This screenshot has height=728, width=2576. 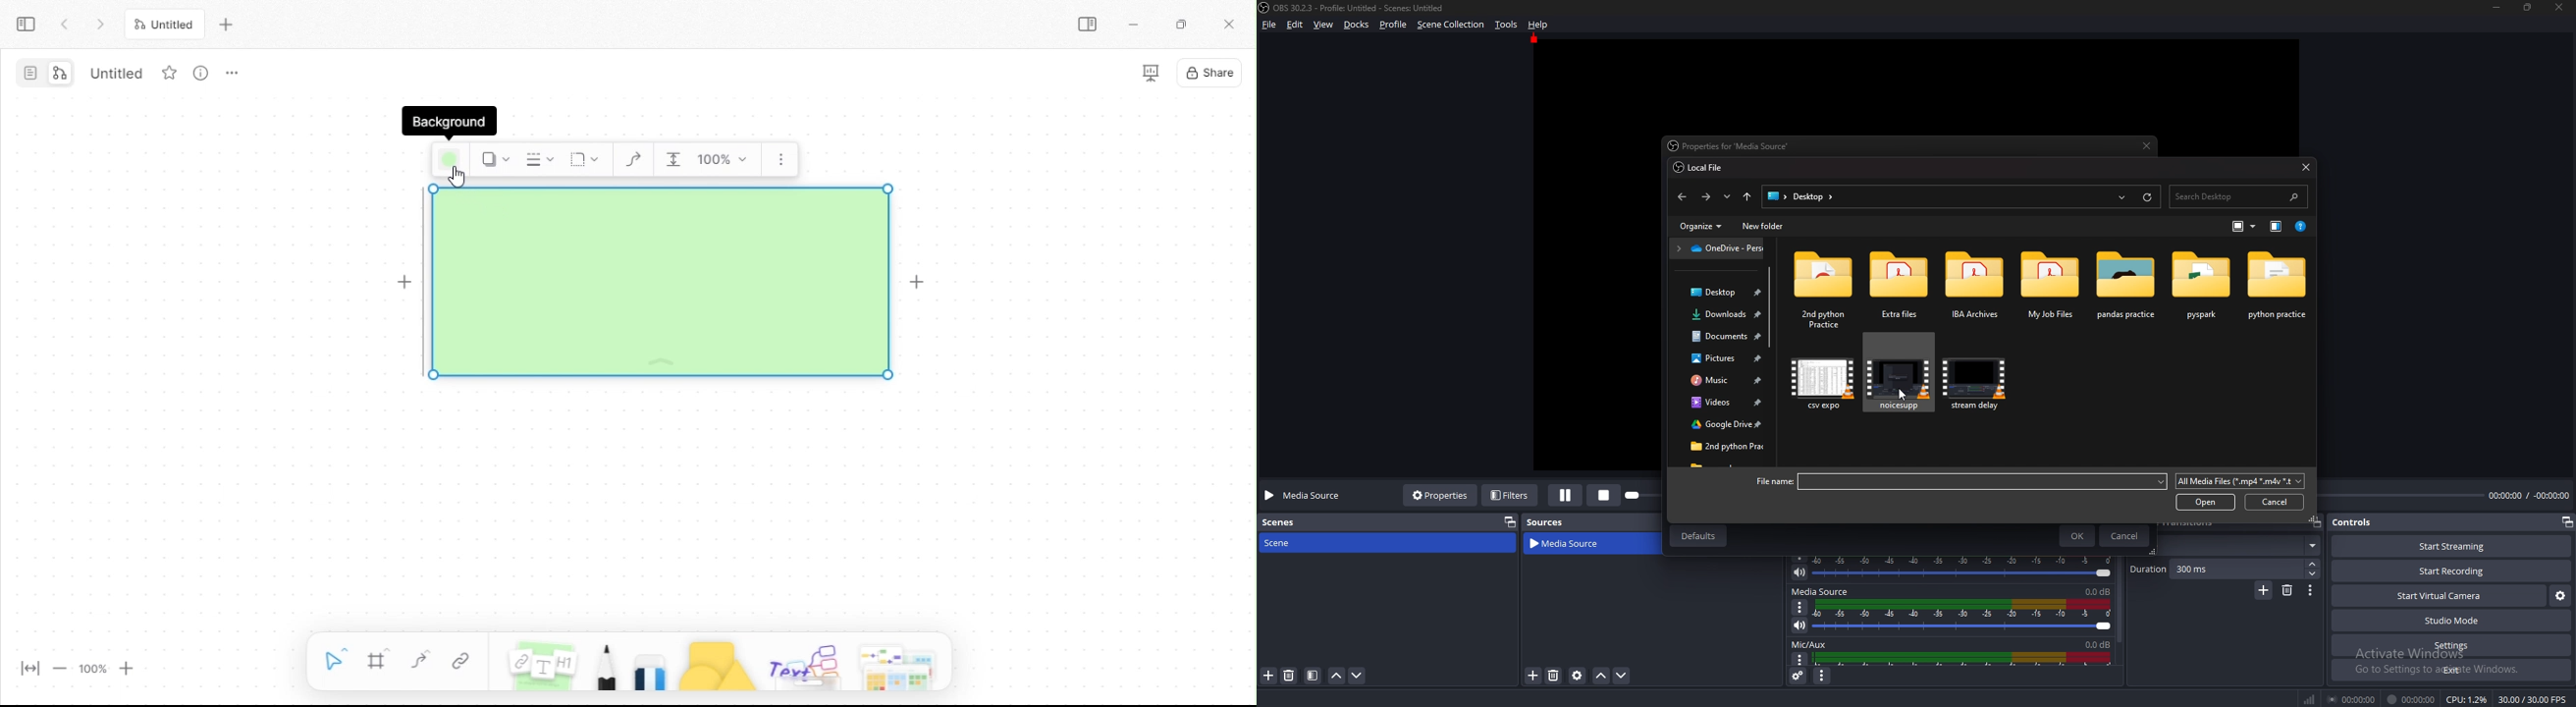 I want to click on Local file, so click(x=1702, y=168).